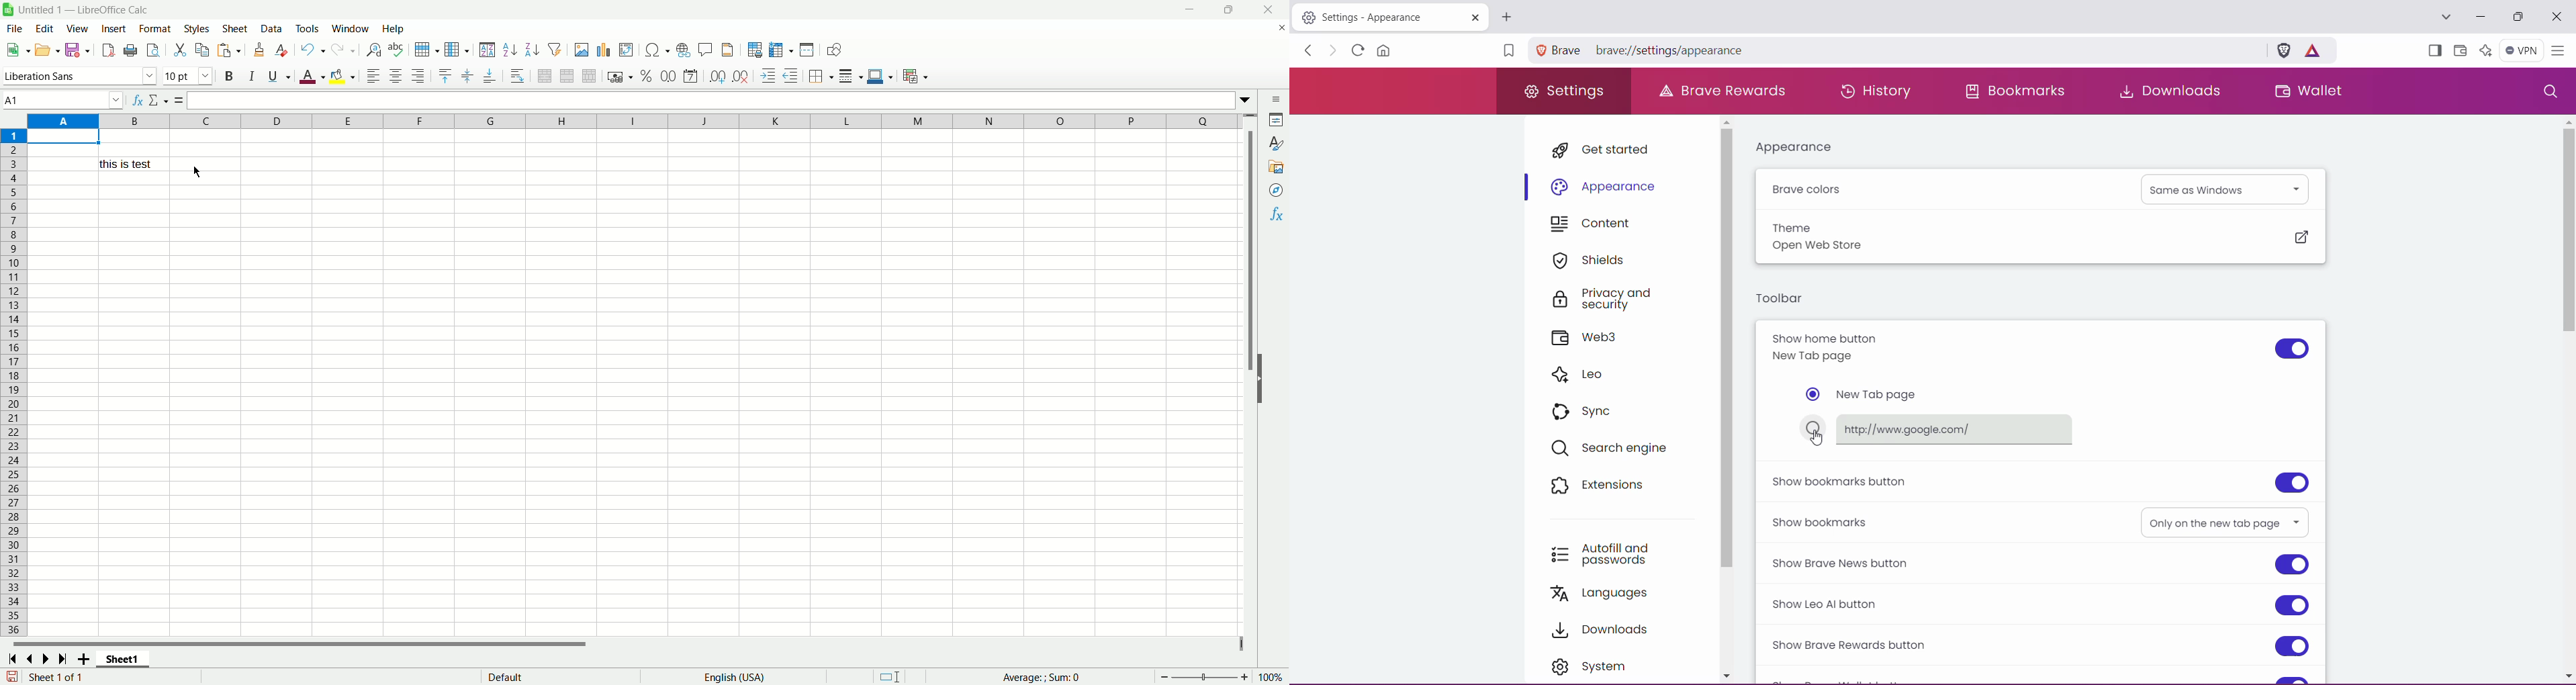 Image resolution: width=2576 pixels, height=700 pixels. Describe the element at coordinates (1276, 143) in the screenshot. I see `styles` at that location.